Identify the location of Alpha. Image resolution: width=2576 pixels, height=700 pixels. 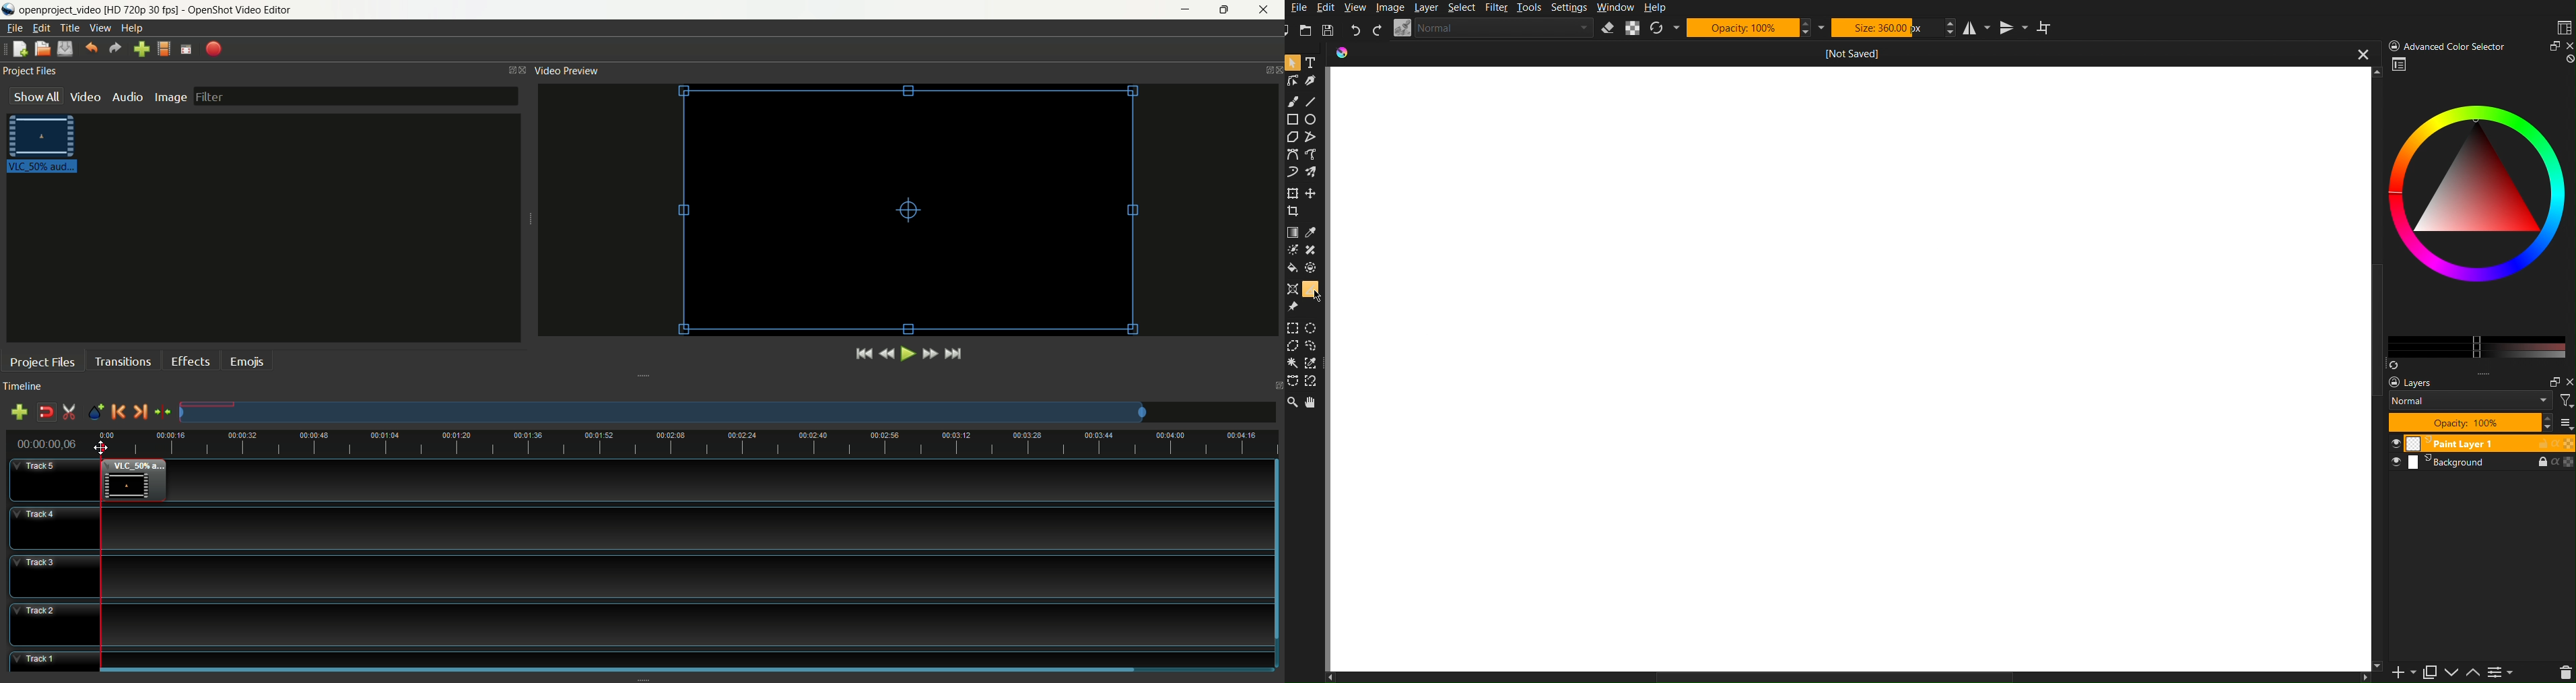
(1633, 28).